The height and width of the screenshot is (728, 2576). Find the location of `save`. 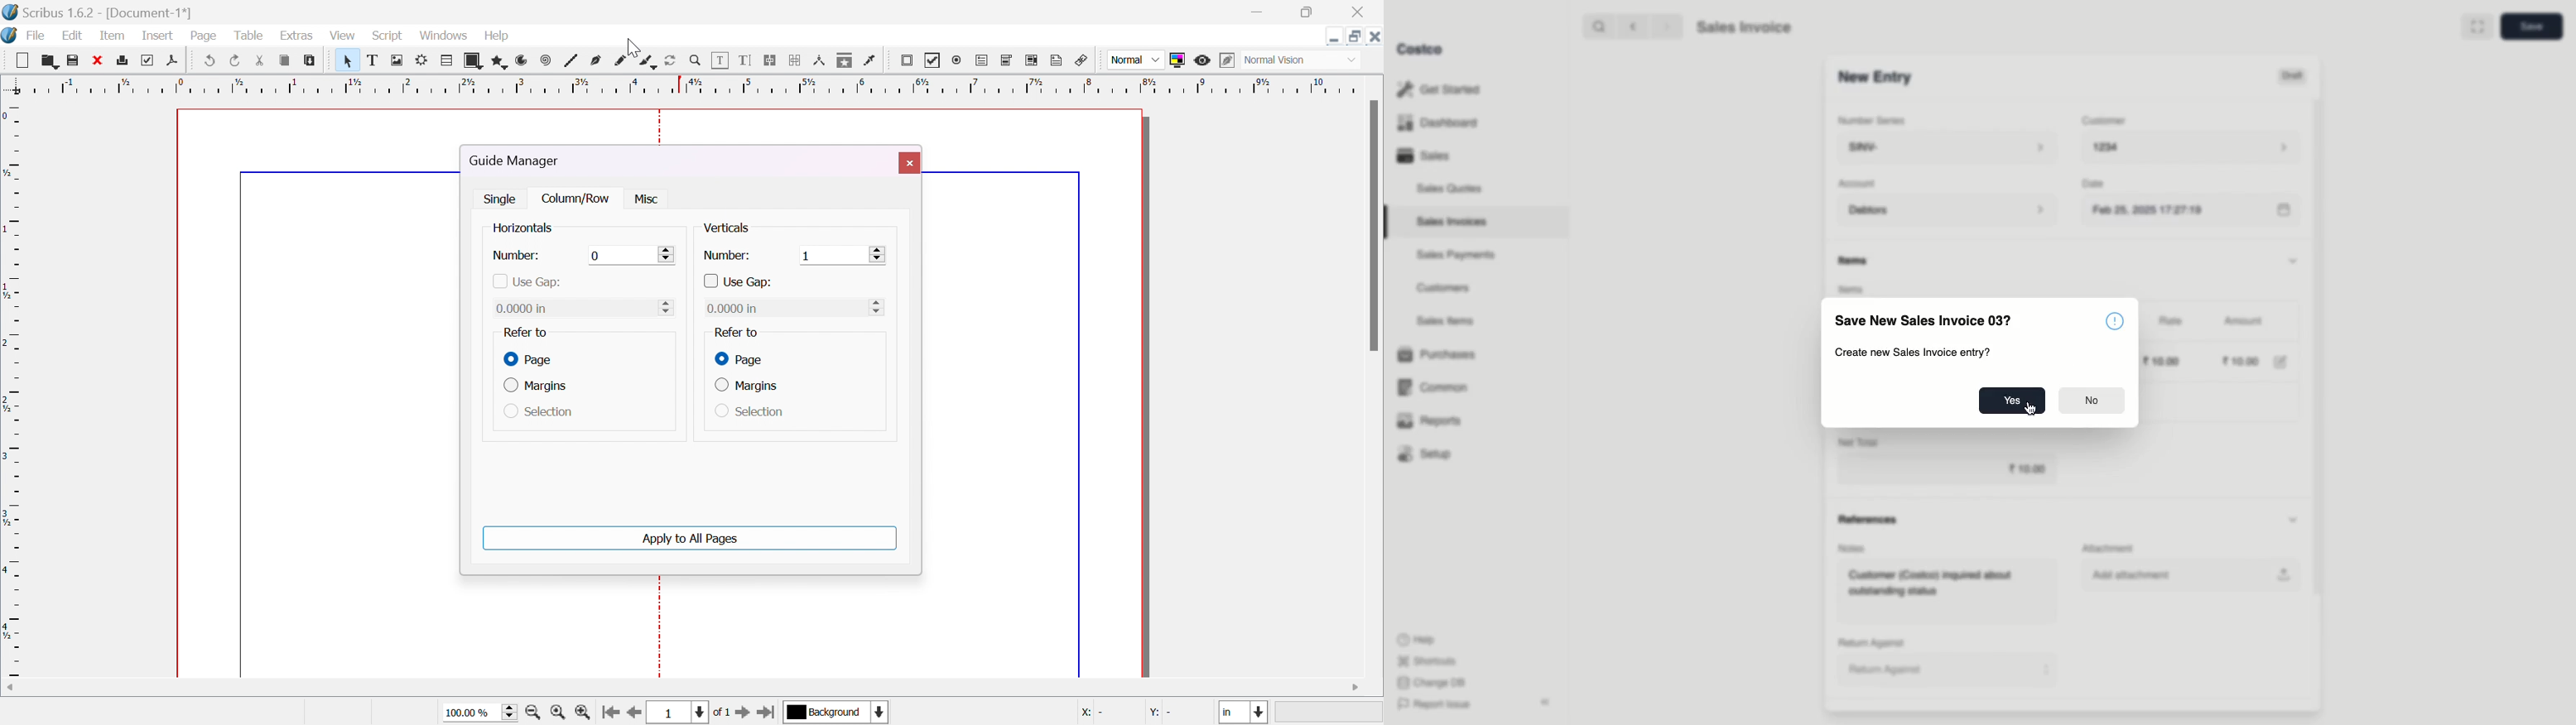

save is located at coordinates (71, 61).